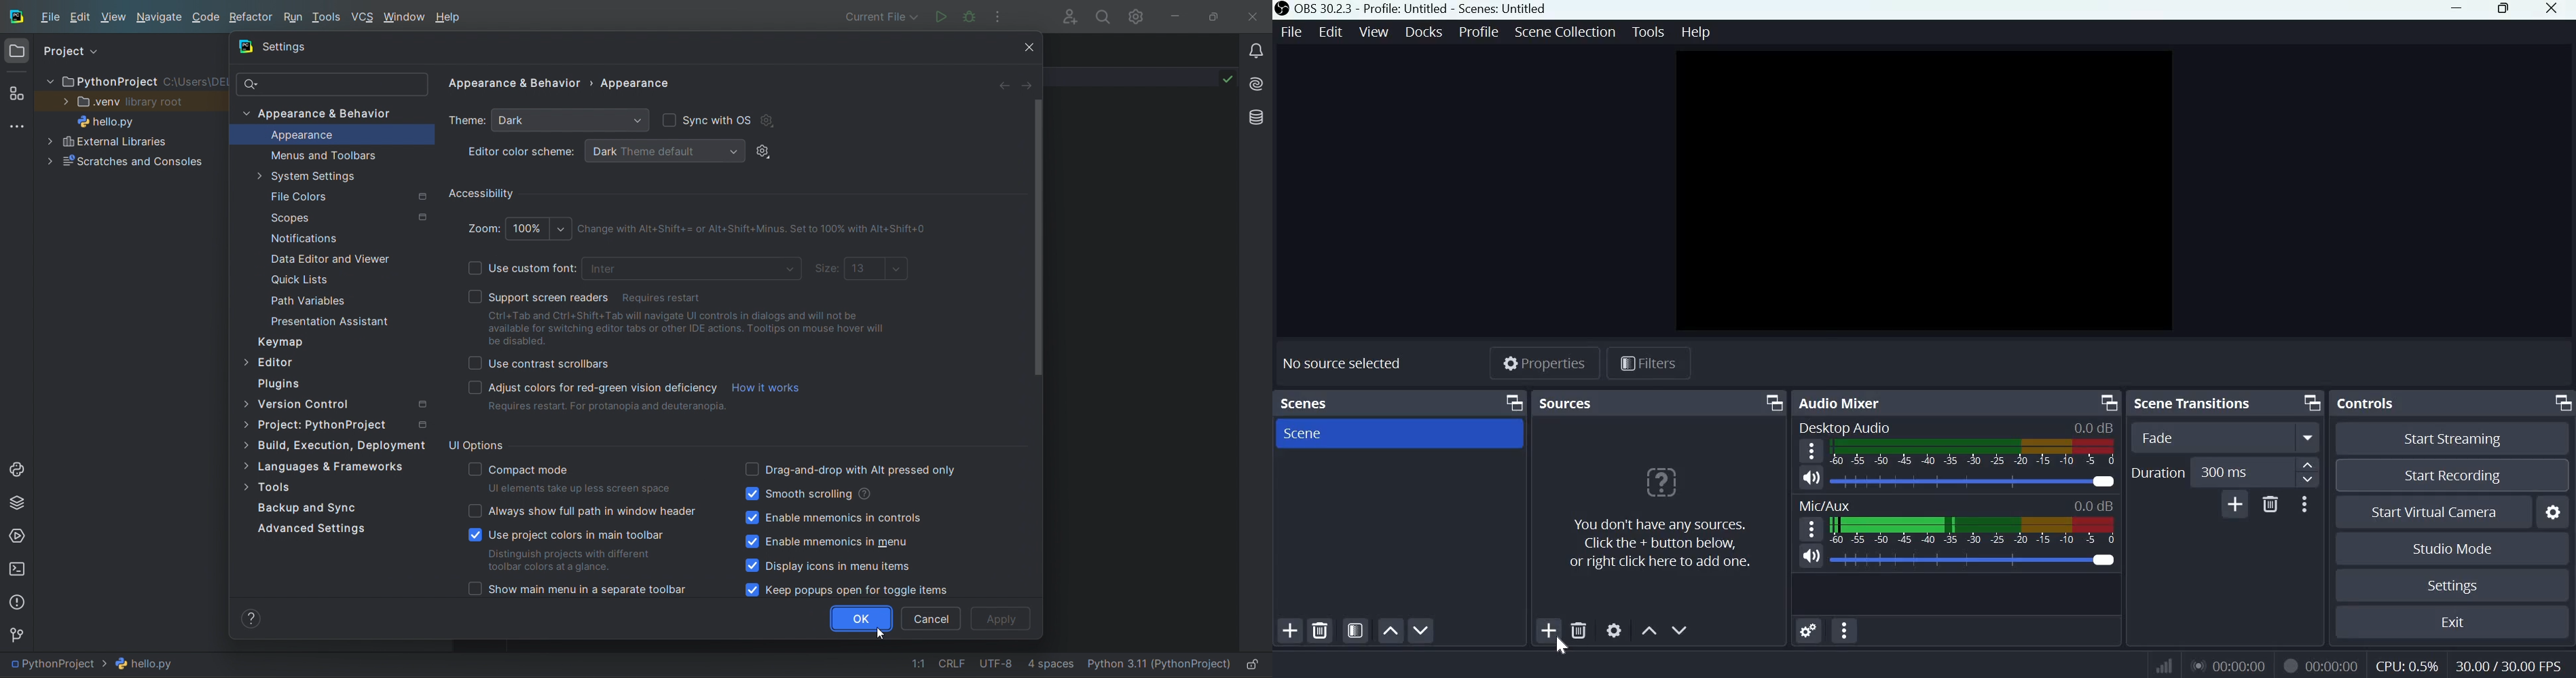 This screenshot has width=2576, height=700. What do you see at coordinates (2308, 438) in the screenshot?
I see `More options` at bounding box center [2308, 438].